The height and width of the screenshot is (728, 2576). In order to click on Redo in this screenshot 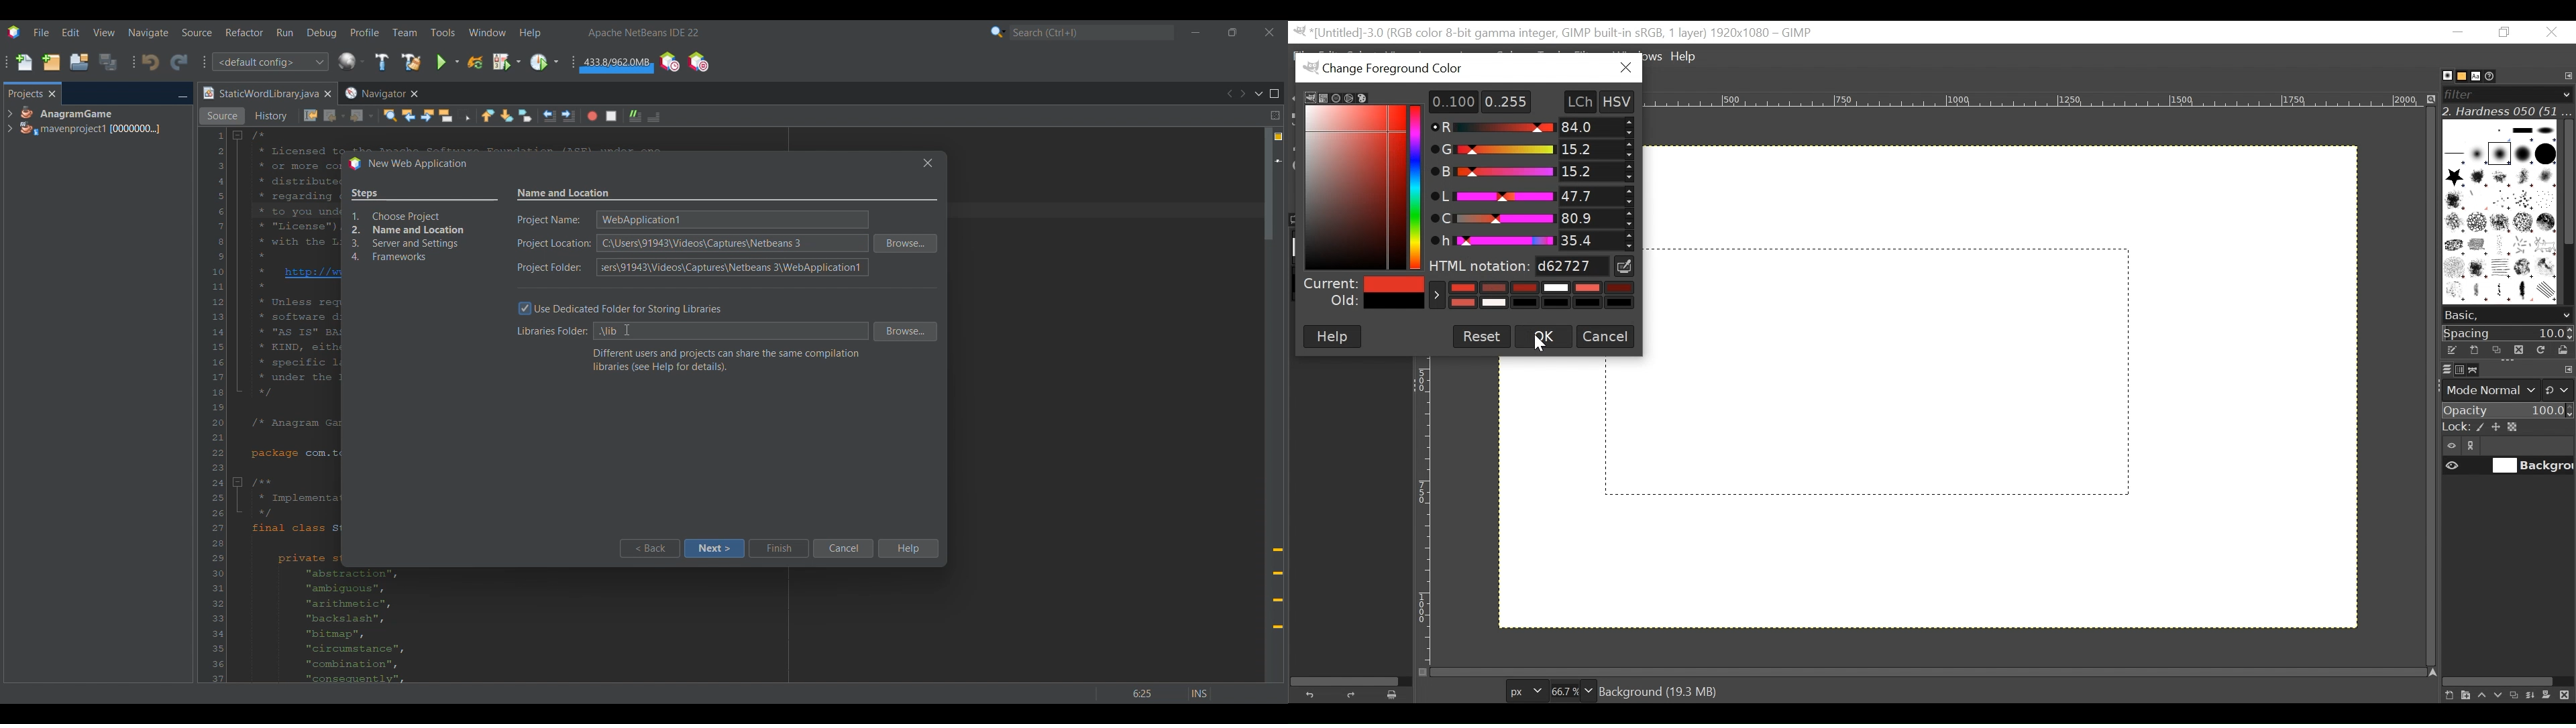, I will do `click(1354, 695)`.